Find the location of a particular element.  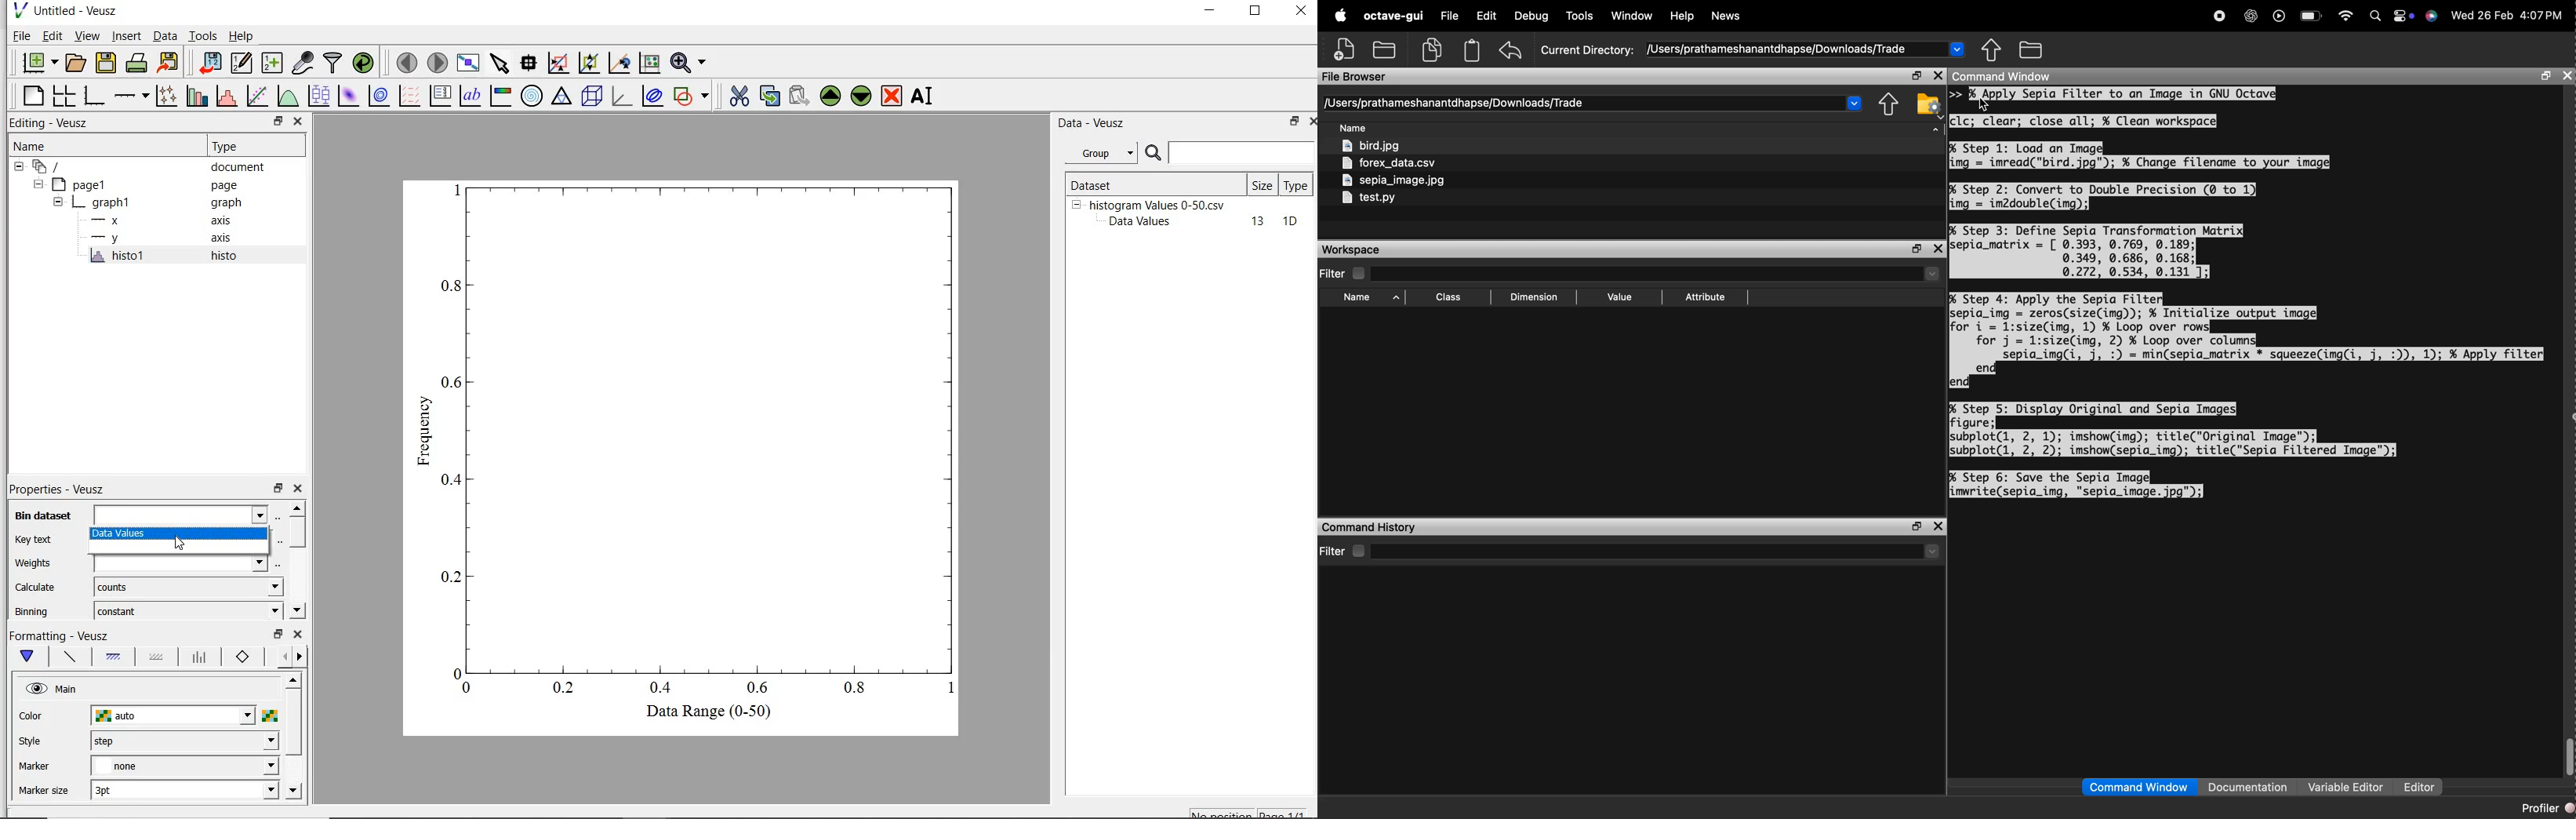

News is located at coordinates (1728, 16).